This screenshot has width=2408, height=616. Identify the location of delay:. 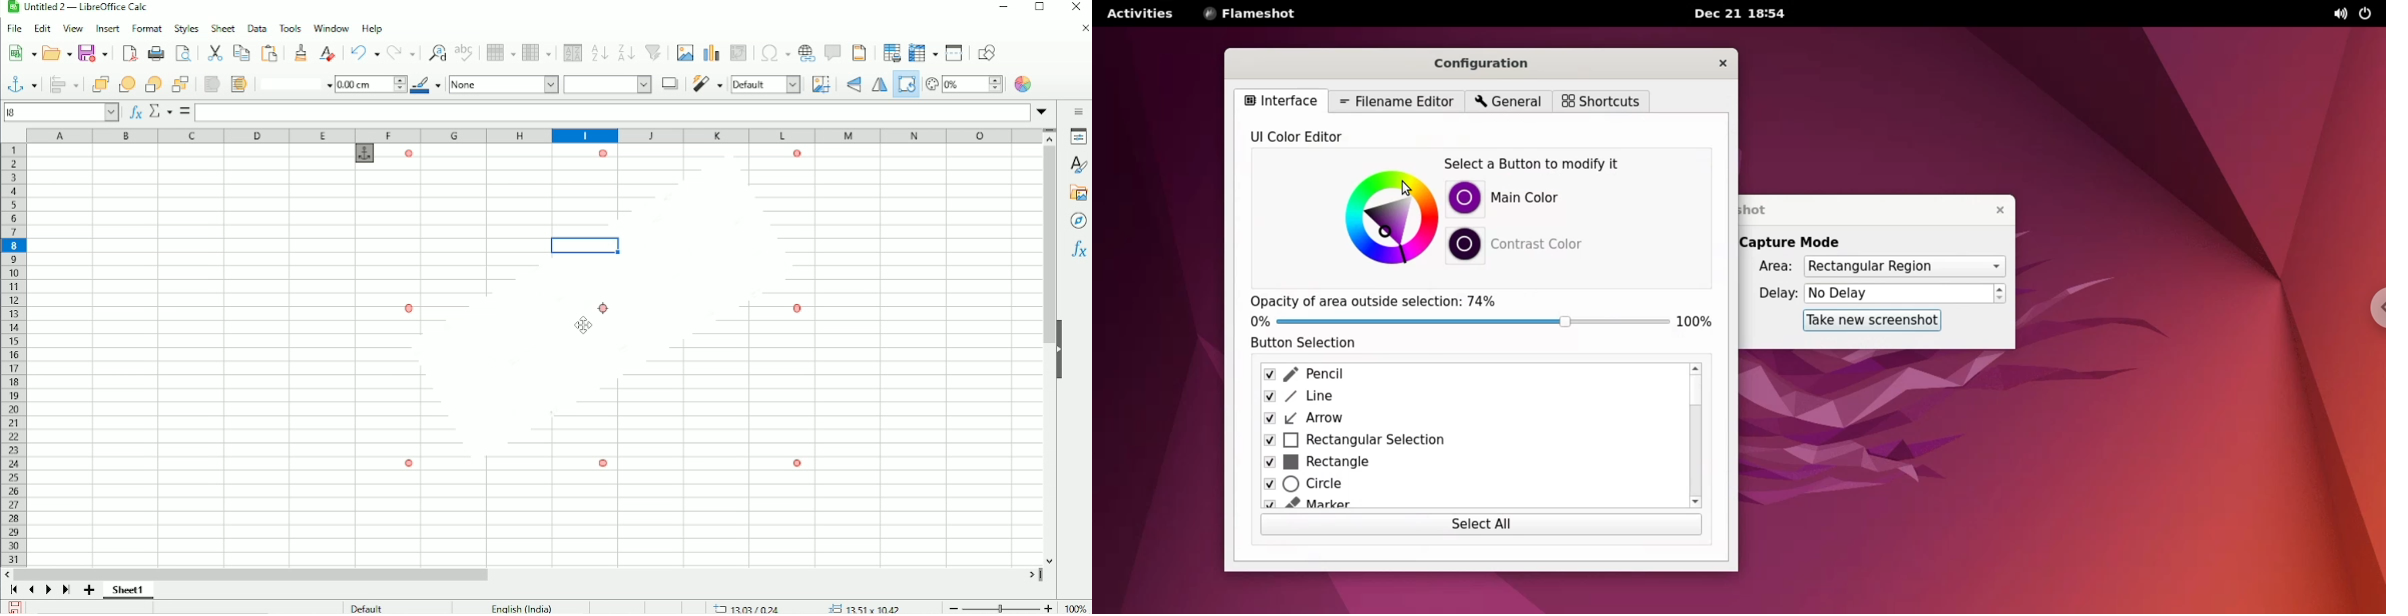
(1770, 296).